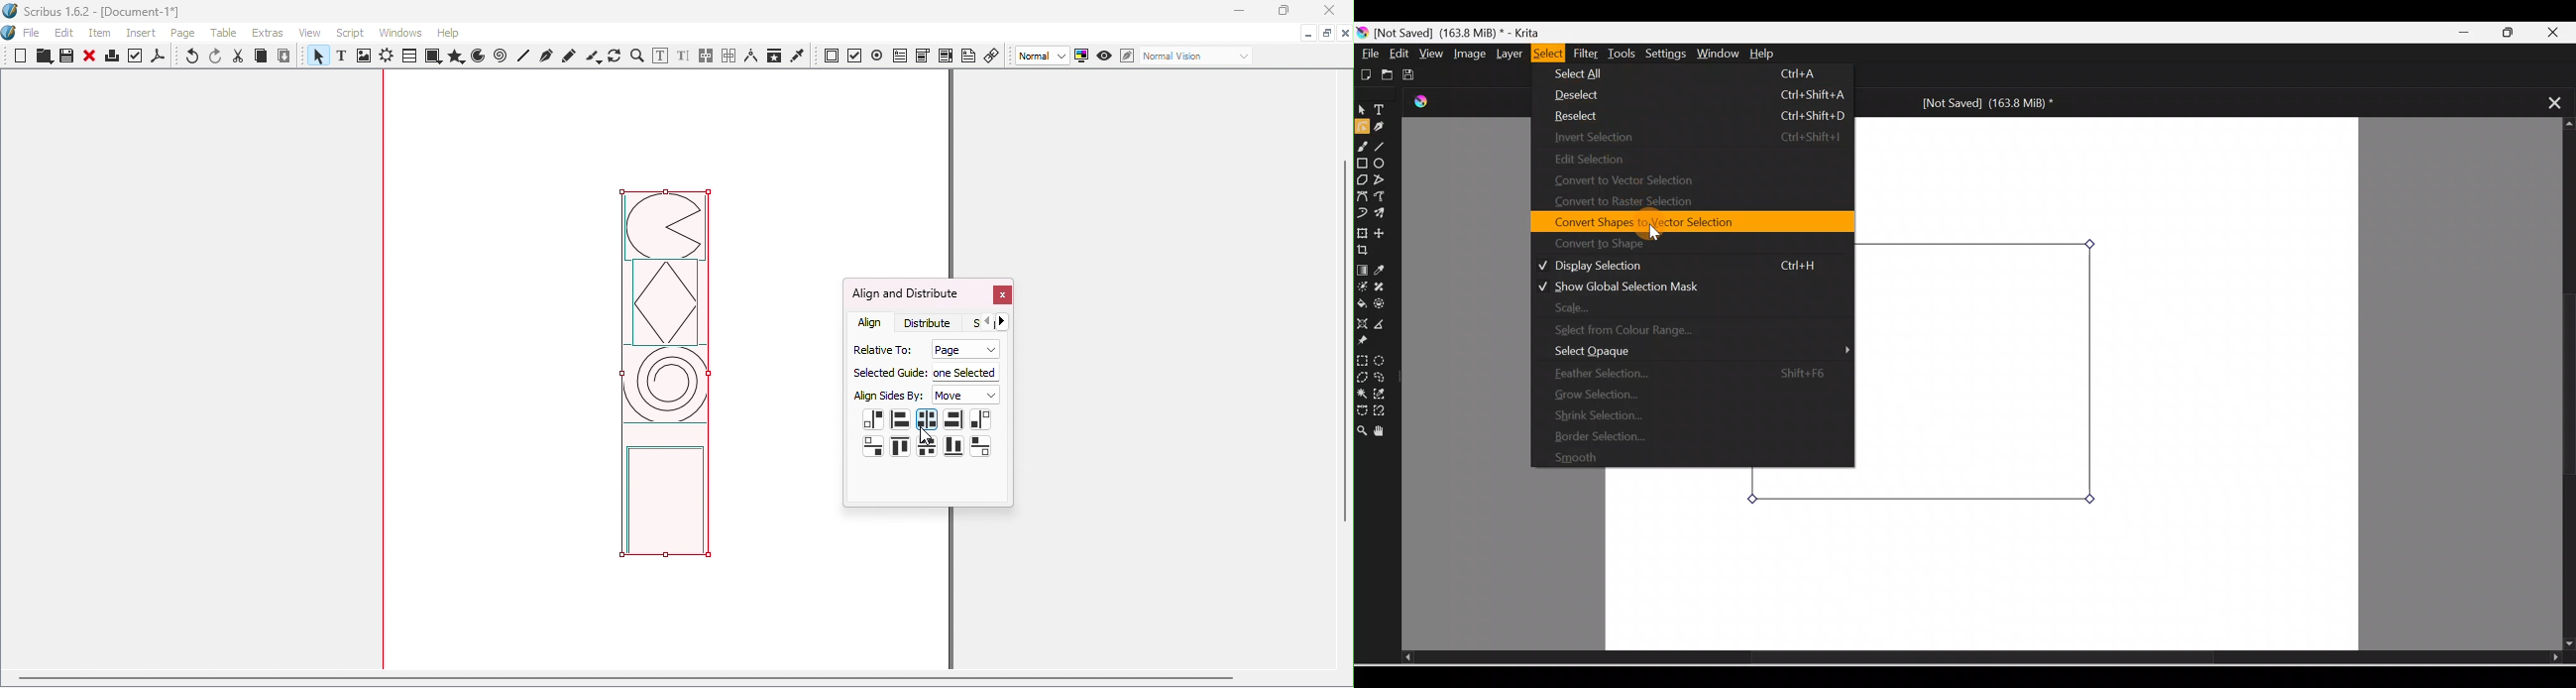 Image resolution: width=2576 pixels, height=700 pixels. What do you see at coordinates (1195, 57) in the screenshot?
I see `Select the visual appearance of the display` at bounding box center [1195, 57].